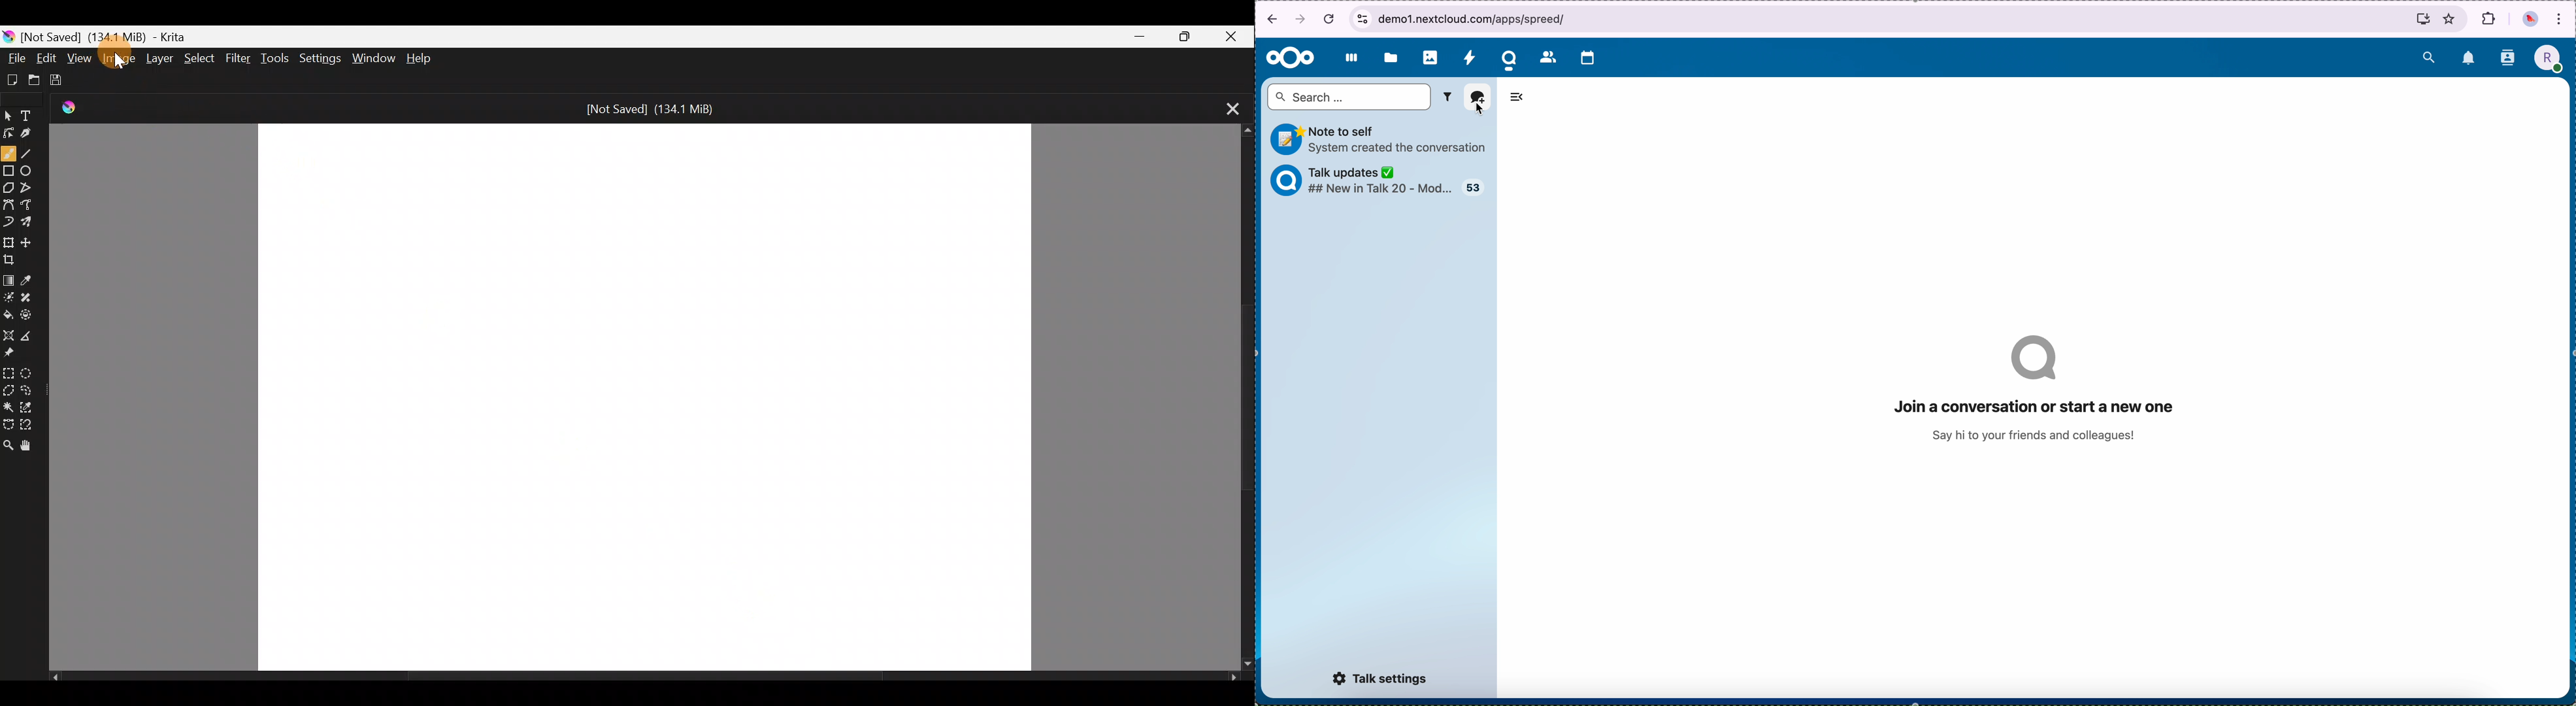 This screenshot has height=728, width=2576. Describe the element at coordinates (8, 221) in the screenshot. I see `Dynamic brush tool` at that location.